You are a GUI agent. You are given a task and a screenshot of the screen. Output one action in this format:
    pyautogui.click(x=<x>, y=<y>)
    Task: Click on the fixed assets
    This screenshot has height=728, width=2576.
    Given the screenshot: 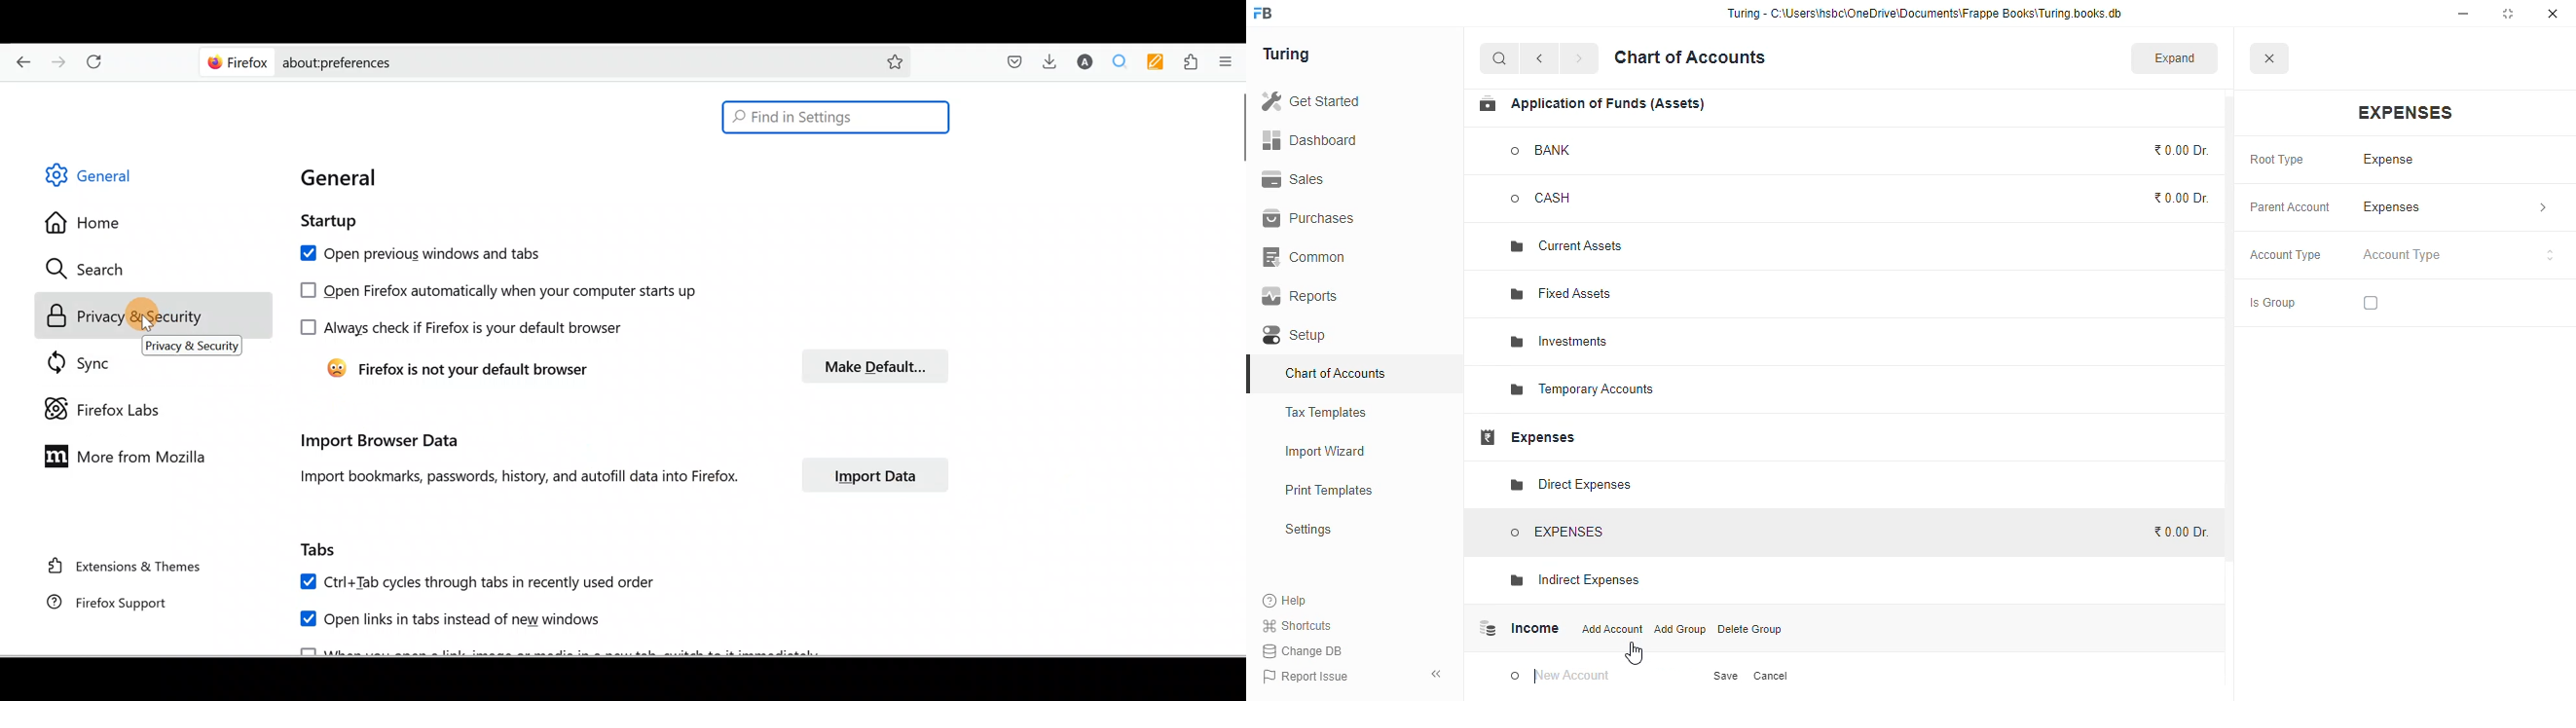 What is the action you would take?
    pyautogui.click(x=1563, y=293)
    